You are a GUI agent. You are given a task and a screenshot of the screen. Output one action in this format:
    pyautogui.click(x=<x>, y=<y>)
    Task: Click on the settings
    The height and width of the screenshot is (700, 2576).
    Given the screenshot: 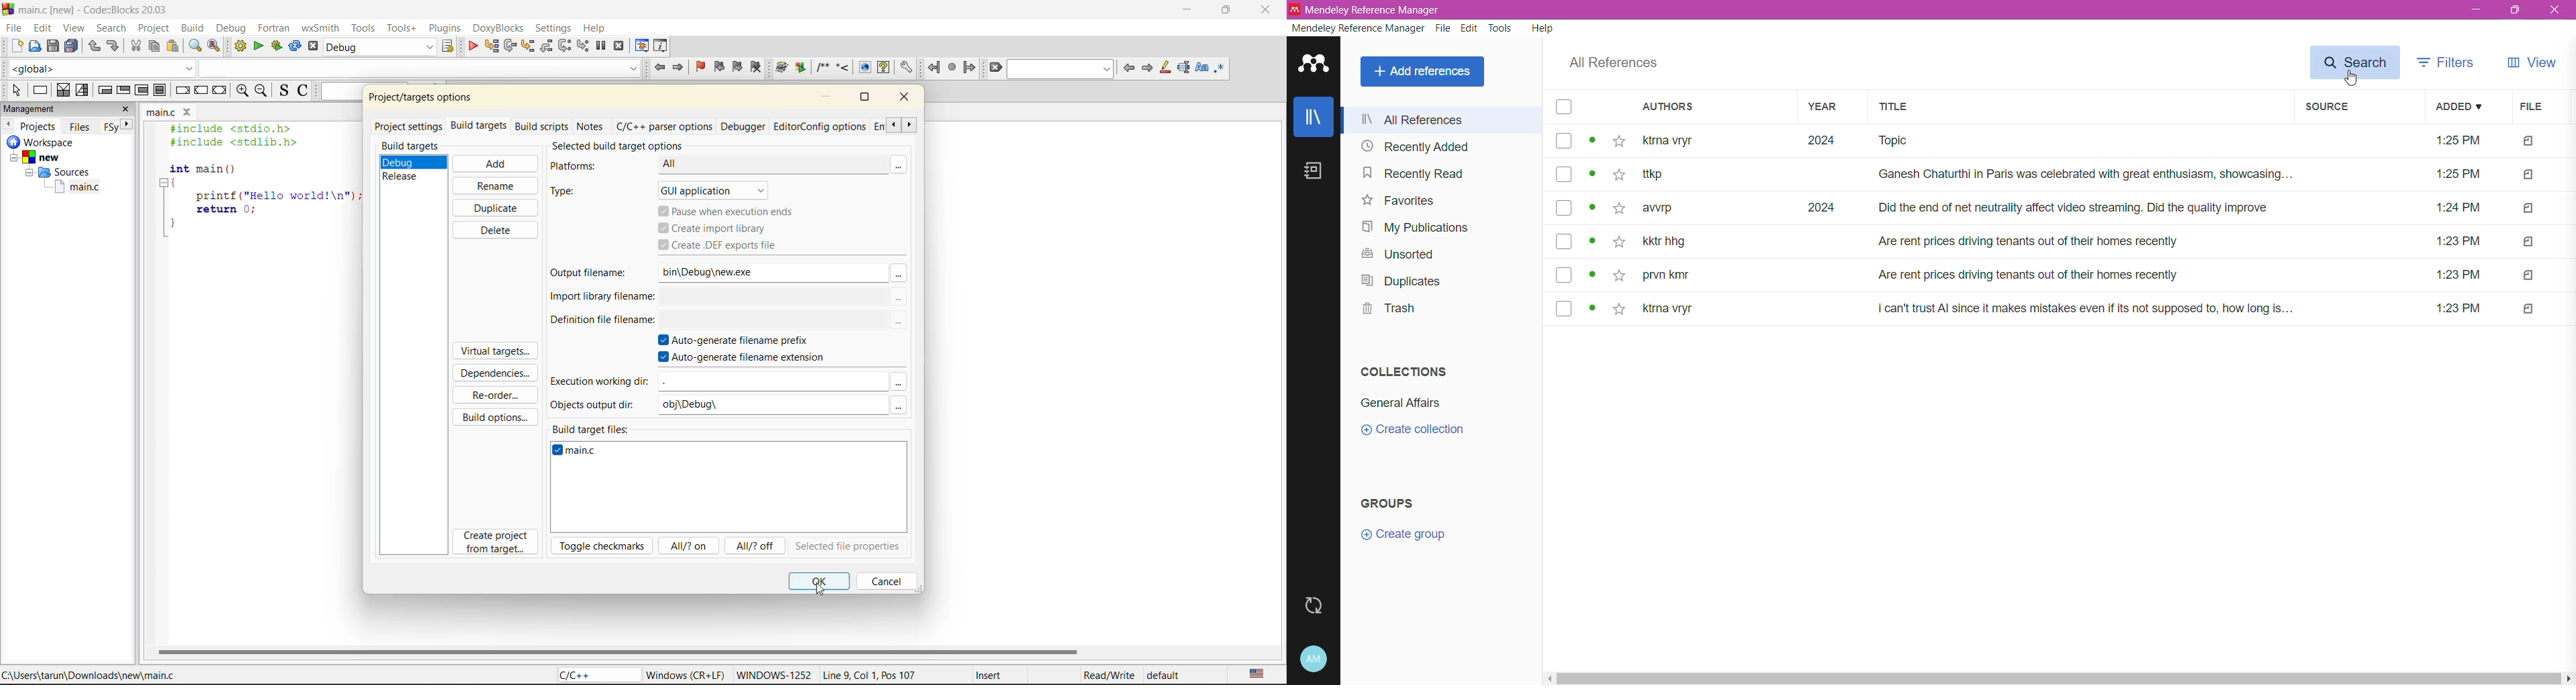 What is the action you would take?
    pyautogui.click(x=554, y=29)
    